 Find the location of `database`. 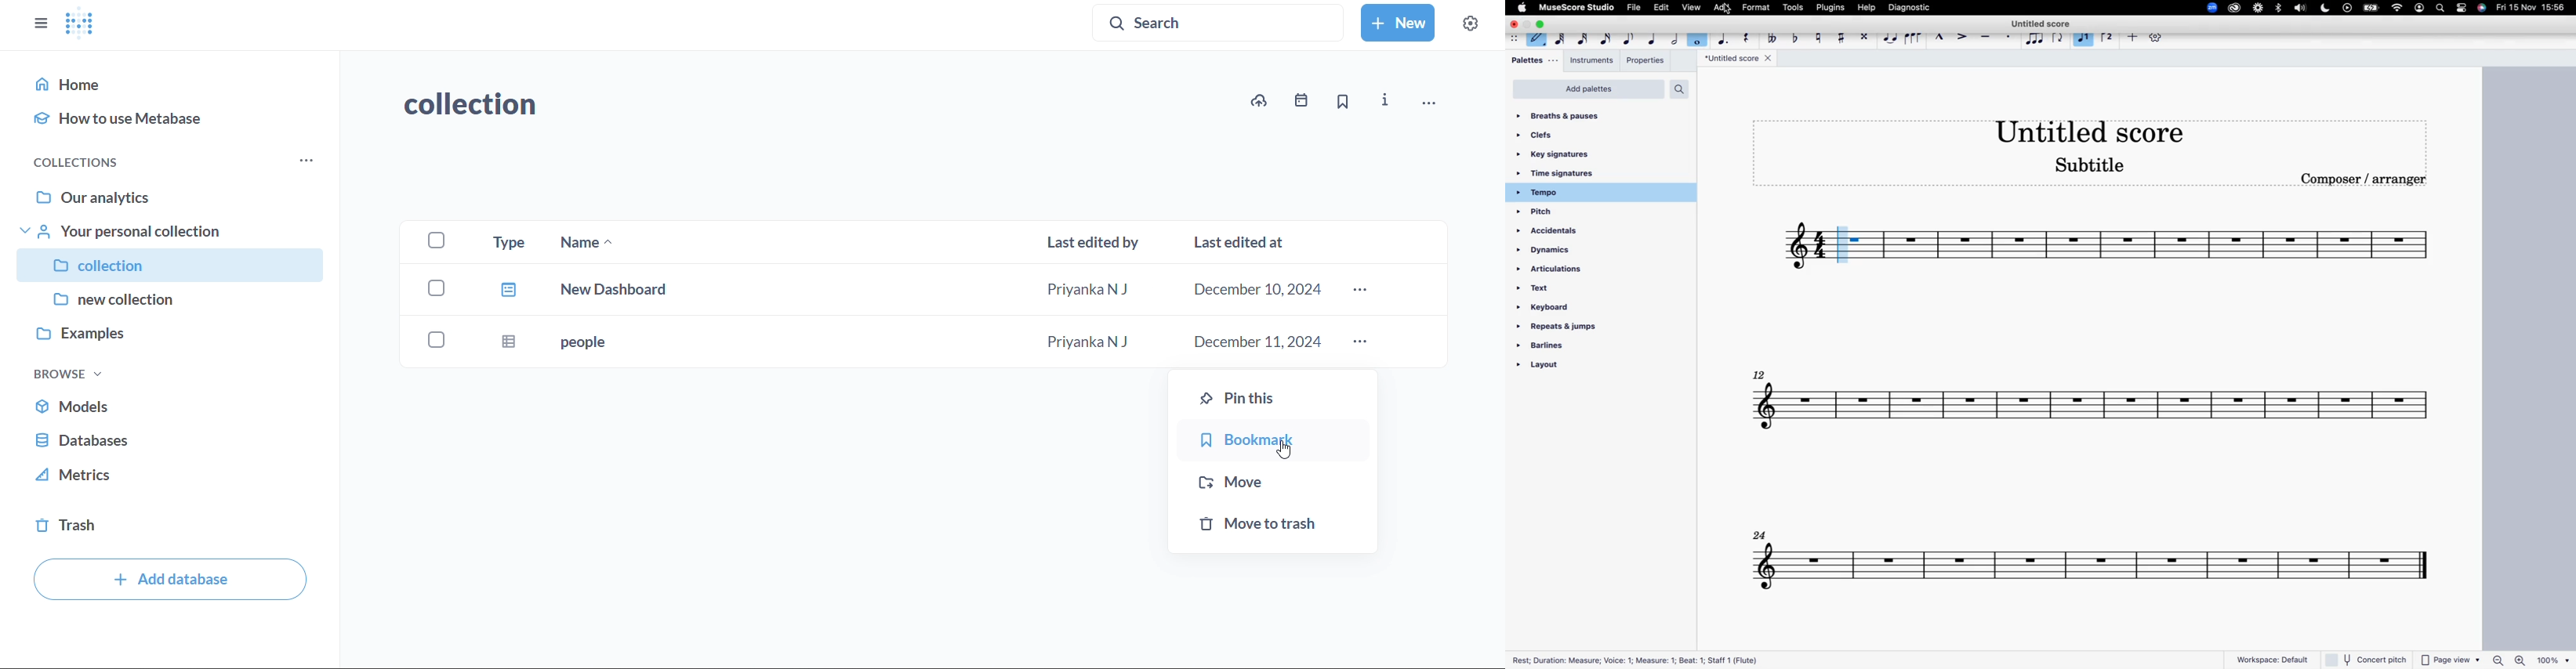

database is located at coordinates (175, 442).